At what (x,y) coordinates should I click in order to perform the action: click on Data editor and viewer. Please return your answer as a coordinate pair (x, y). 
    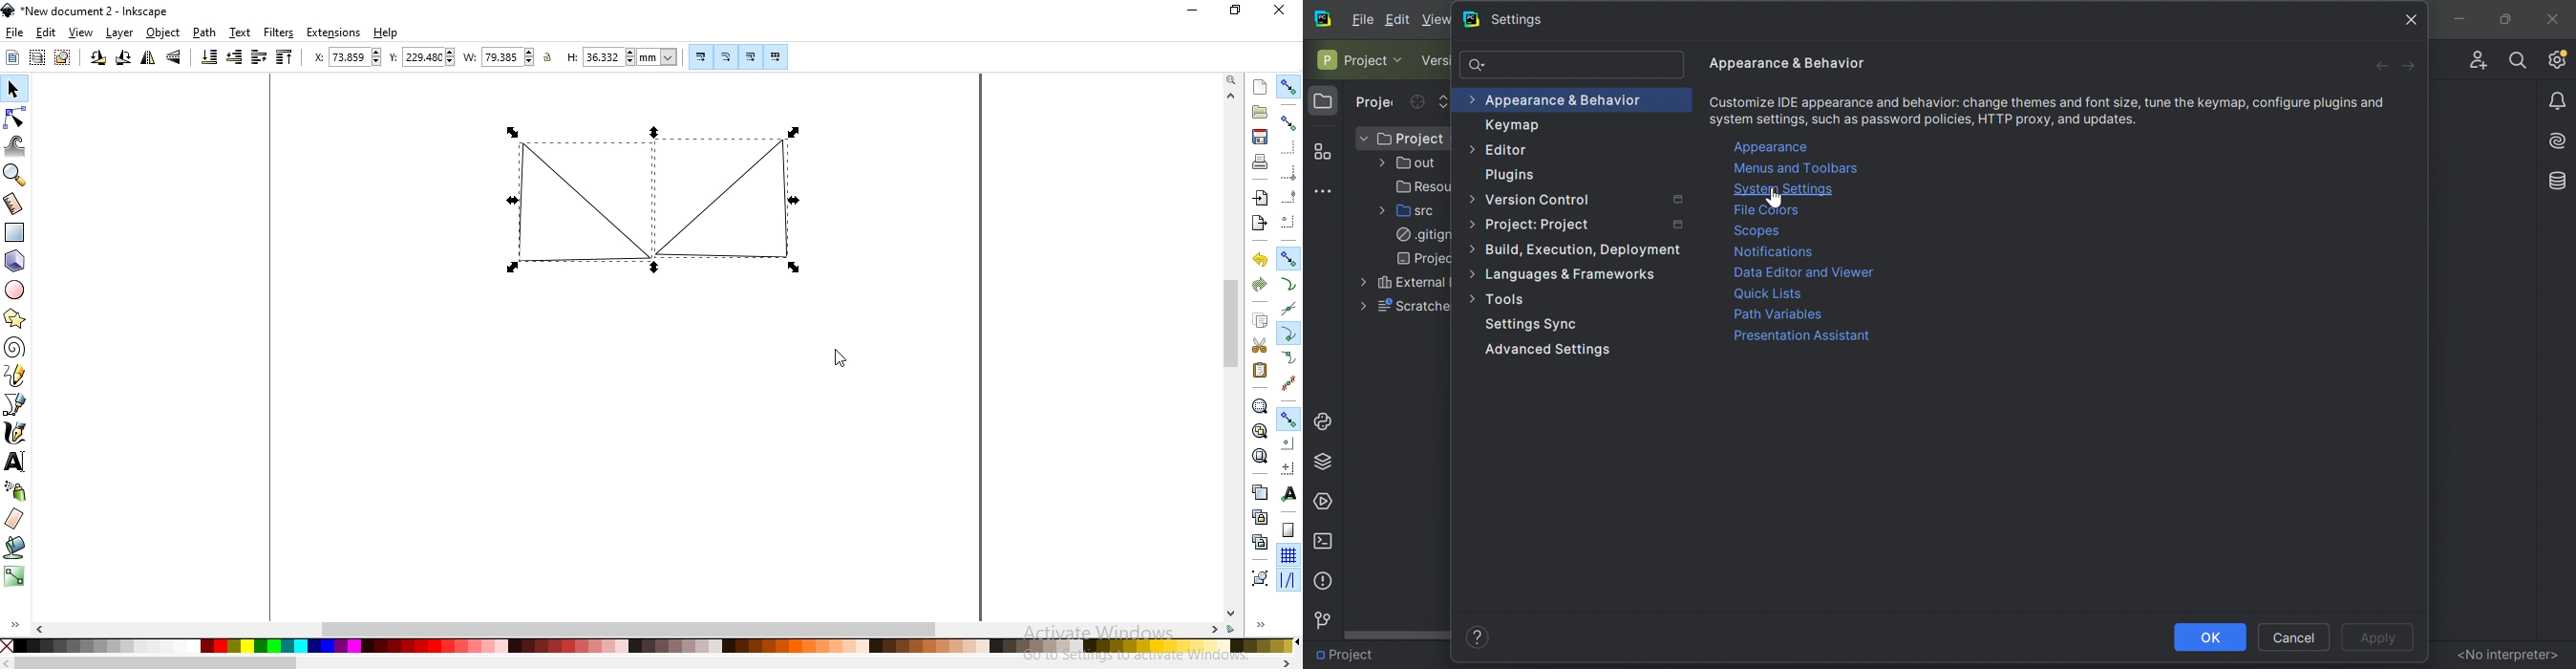
    Looking at the image, I should click on (1805, 272).